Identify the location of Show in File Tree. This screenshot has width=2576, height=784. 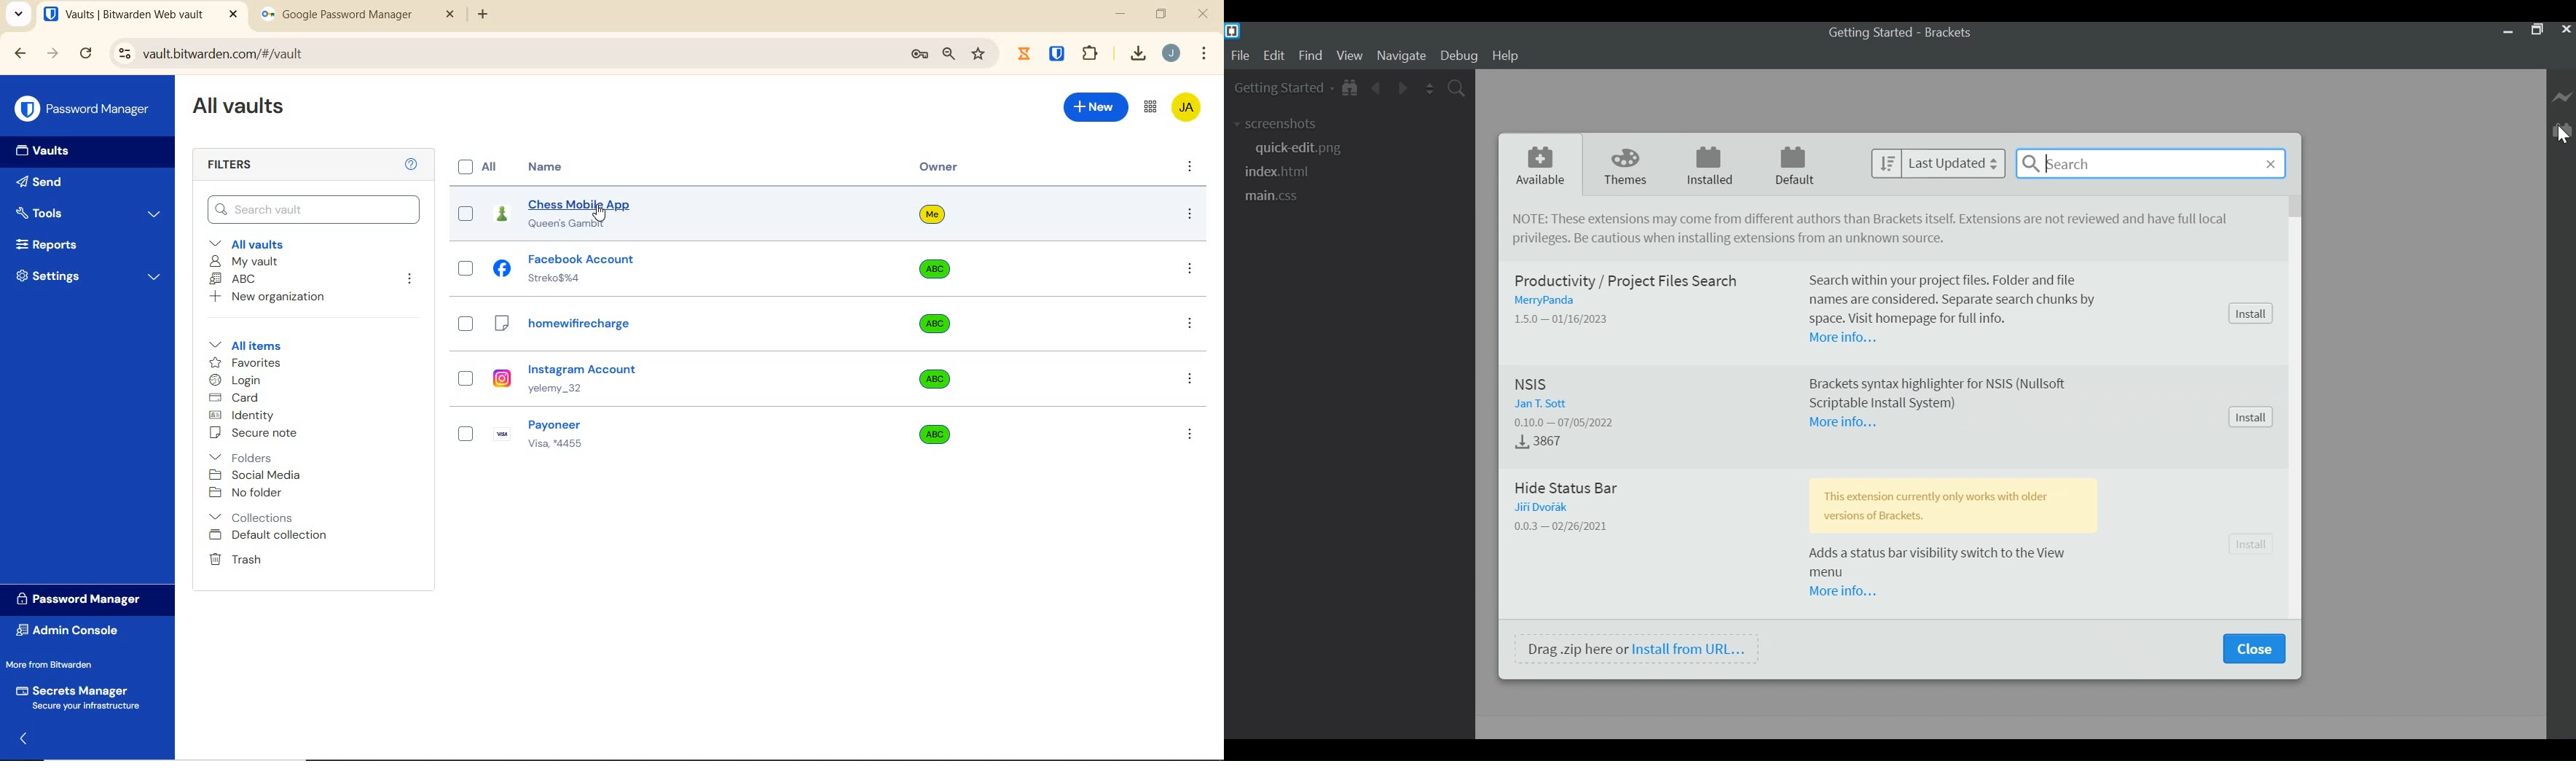
(1350, 87).